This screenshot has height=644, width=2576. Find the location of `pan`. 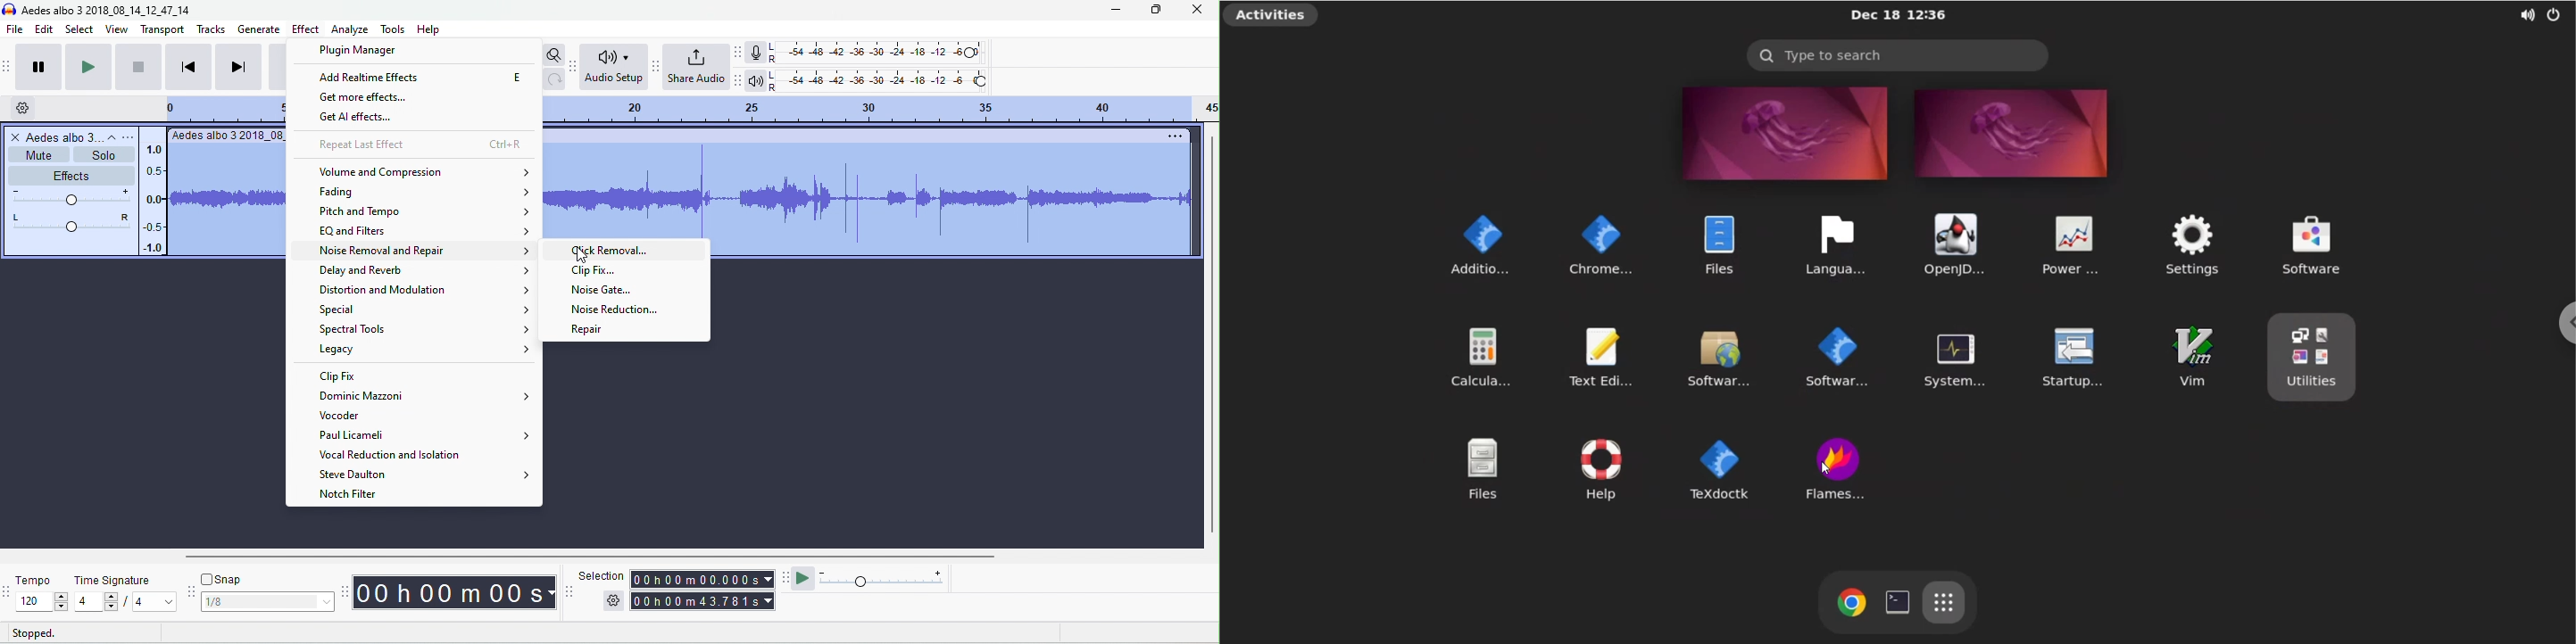

pan is located at coordinates (67, 222).